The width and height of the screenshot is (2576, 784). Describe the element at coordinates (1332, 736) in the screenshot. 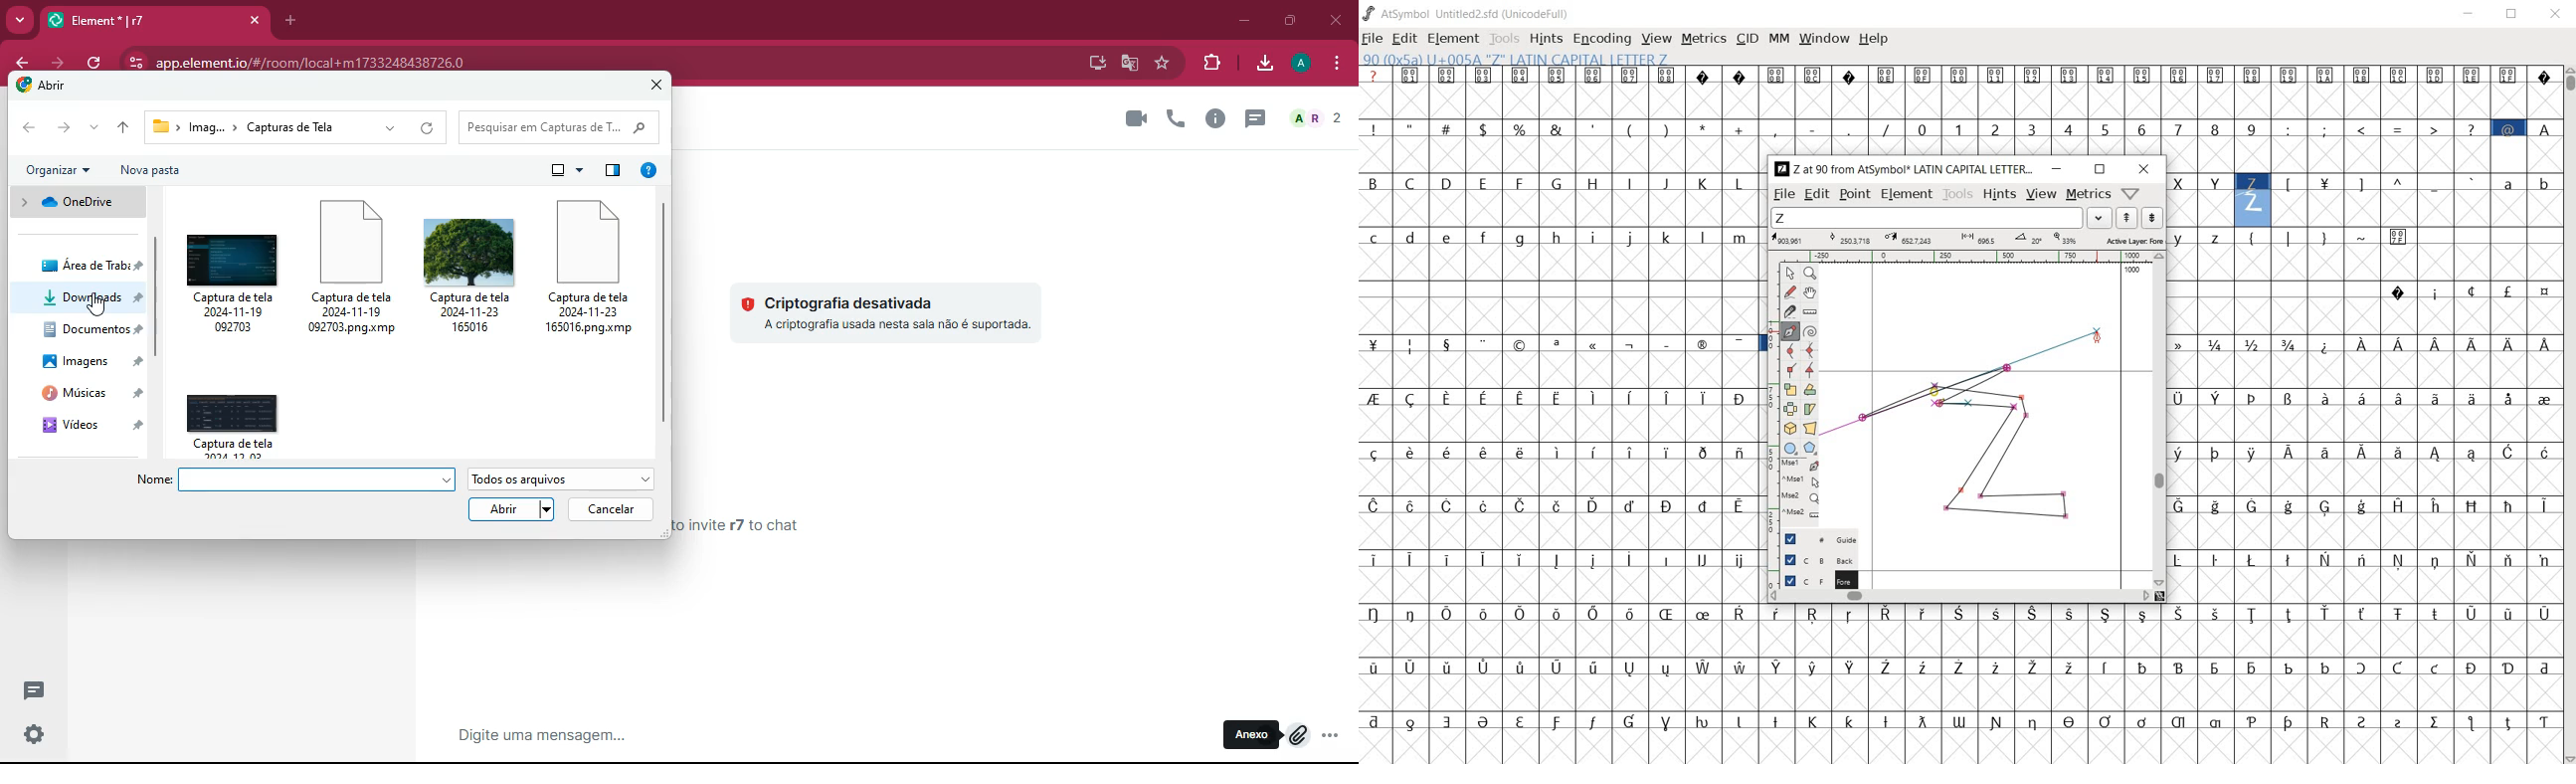

I see `more` at that location.